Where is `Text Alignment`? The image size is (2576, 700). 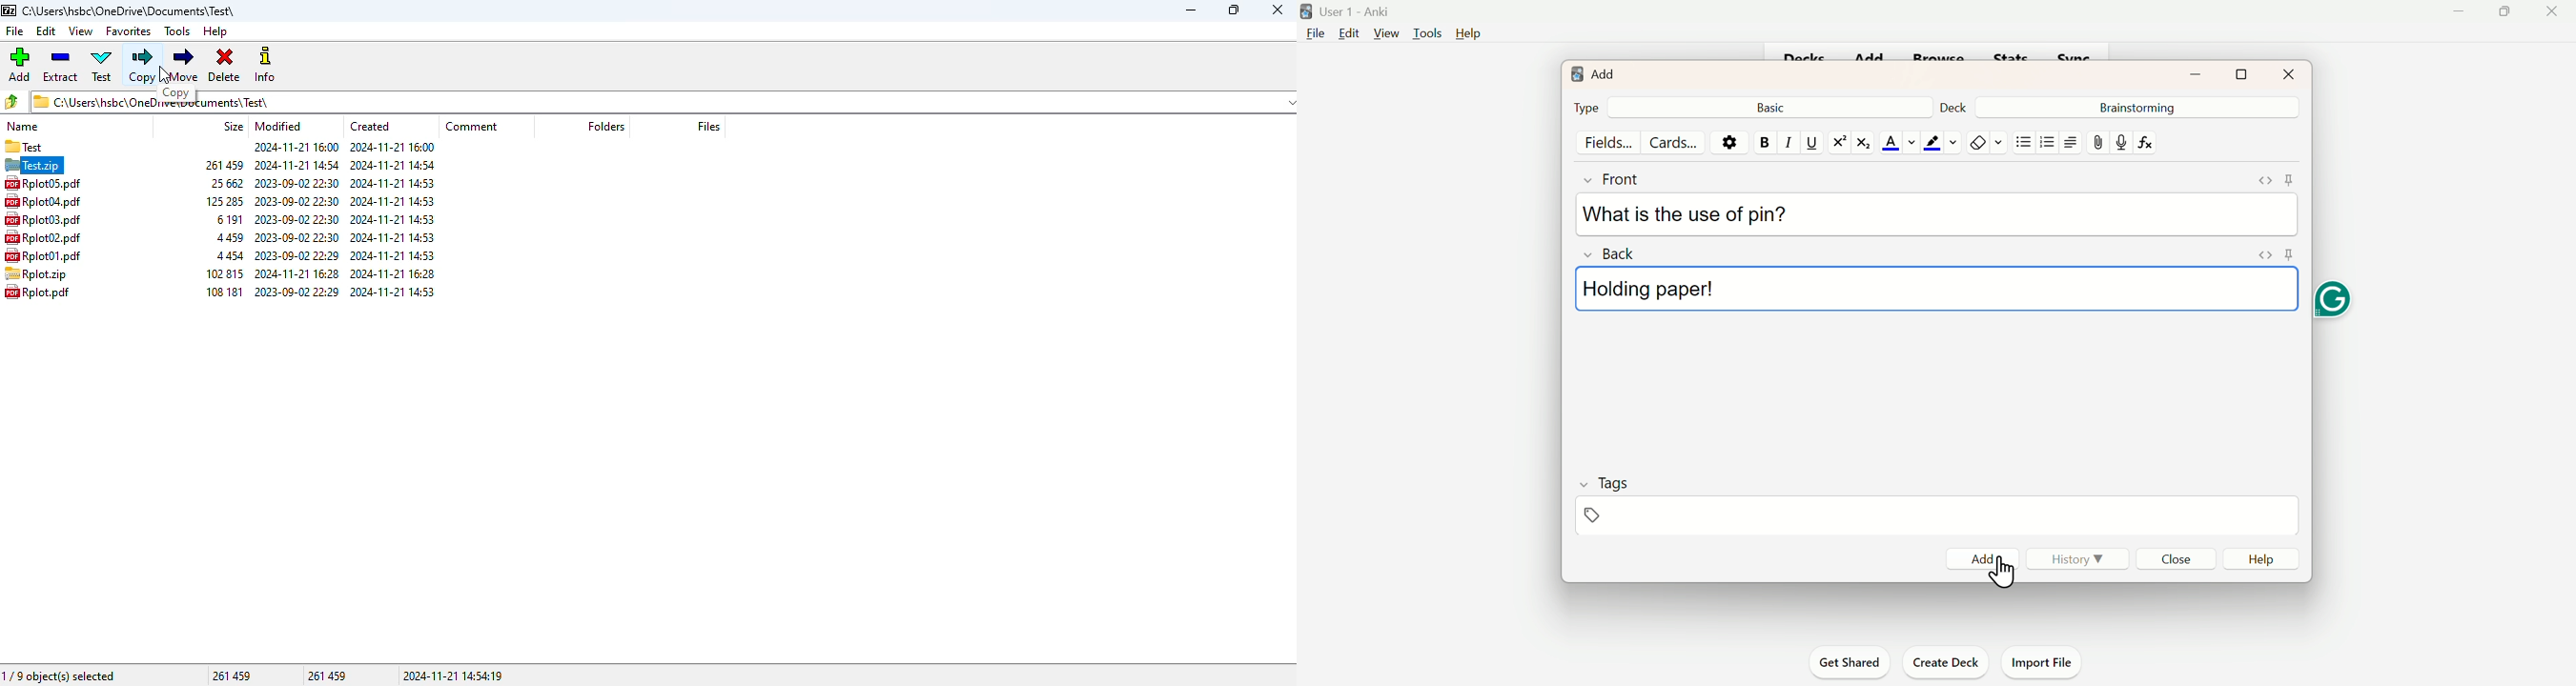 Text Alignment is located at coordinates (2069, 142).